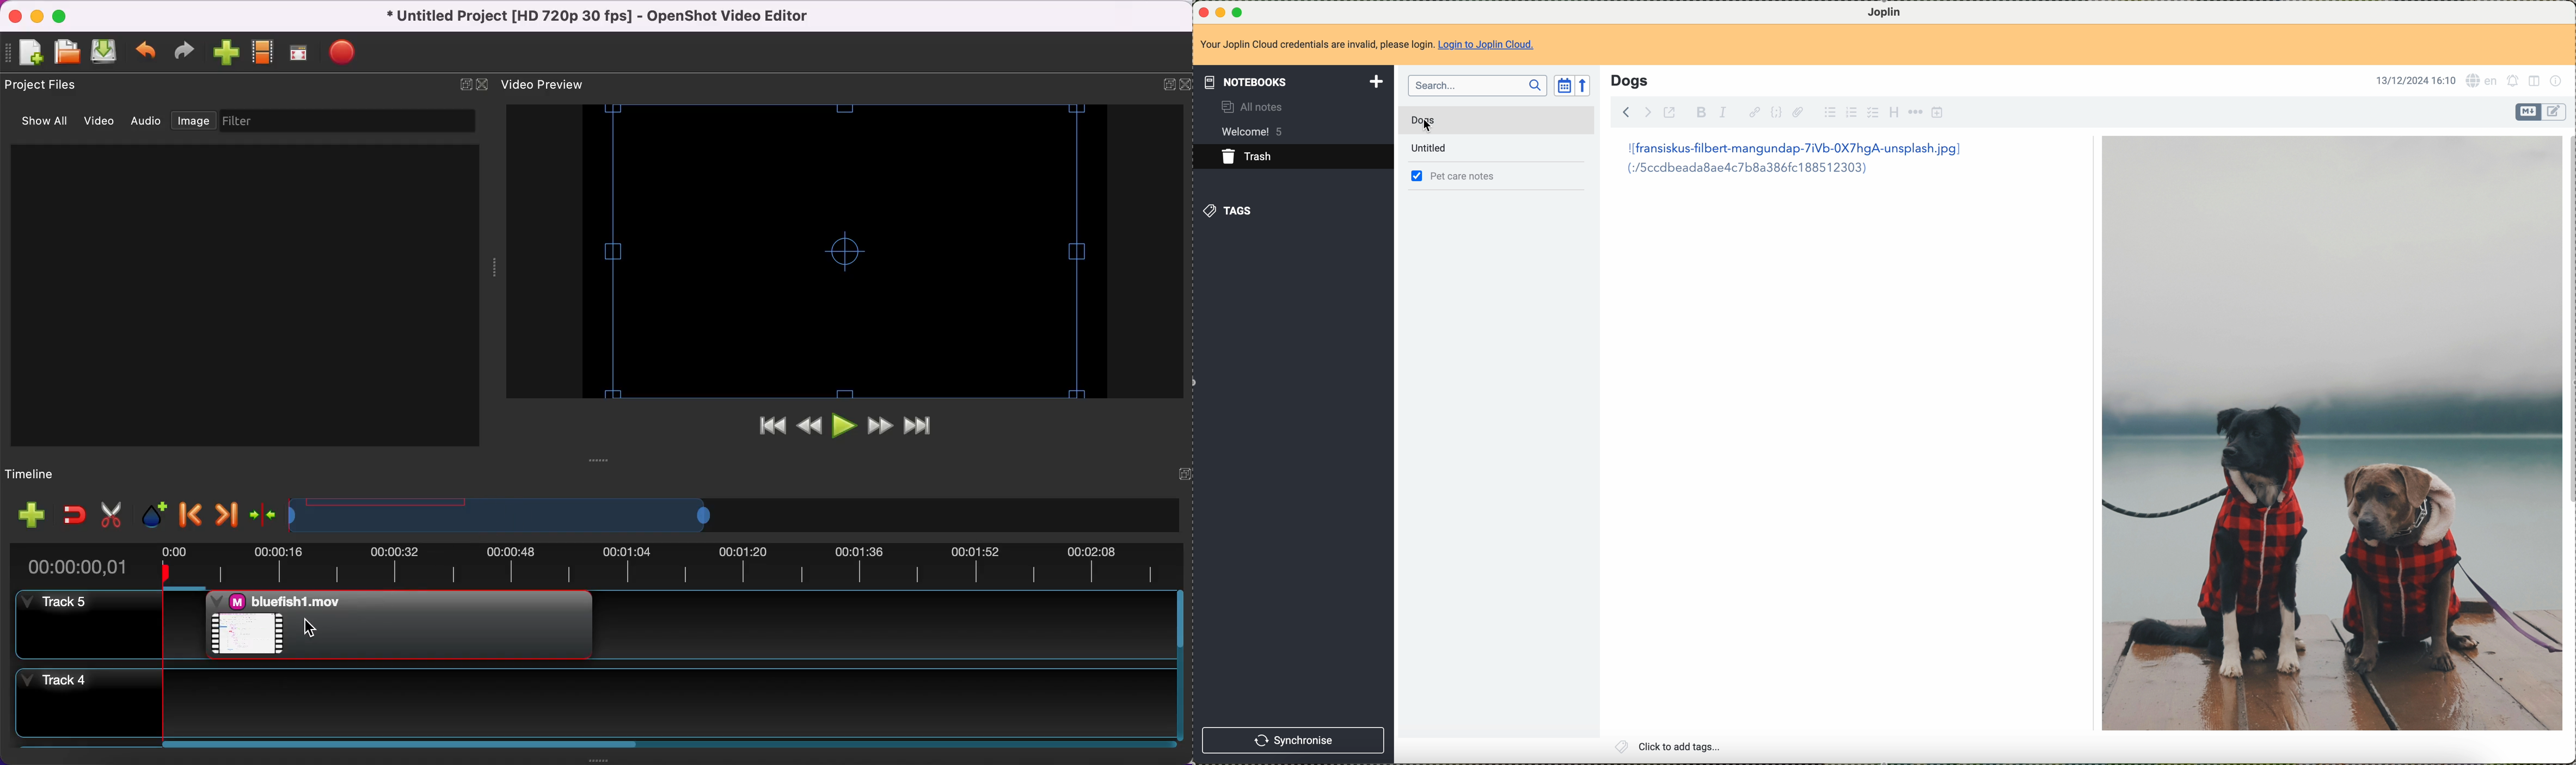  Describe the element at coordinates (1915, 113) in the screenshot. I see `horizontal rule` at that location.